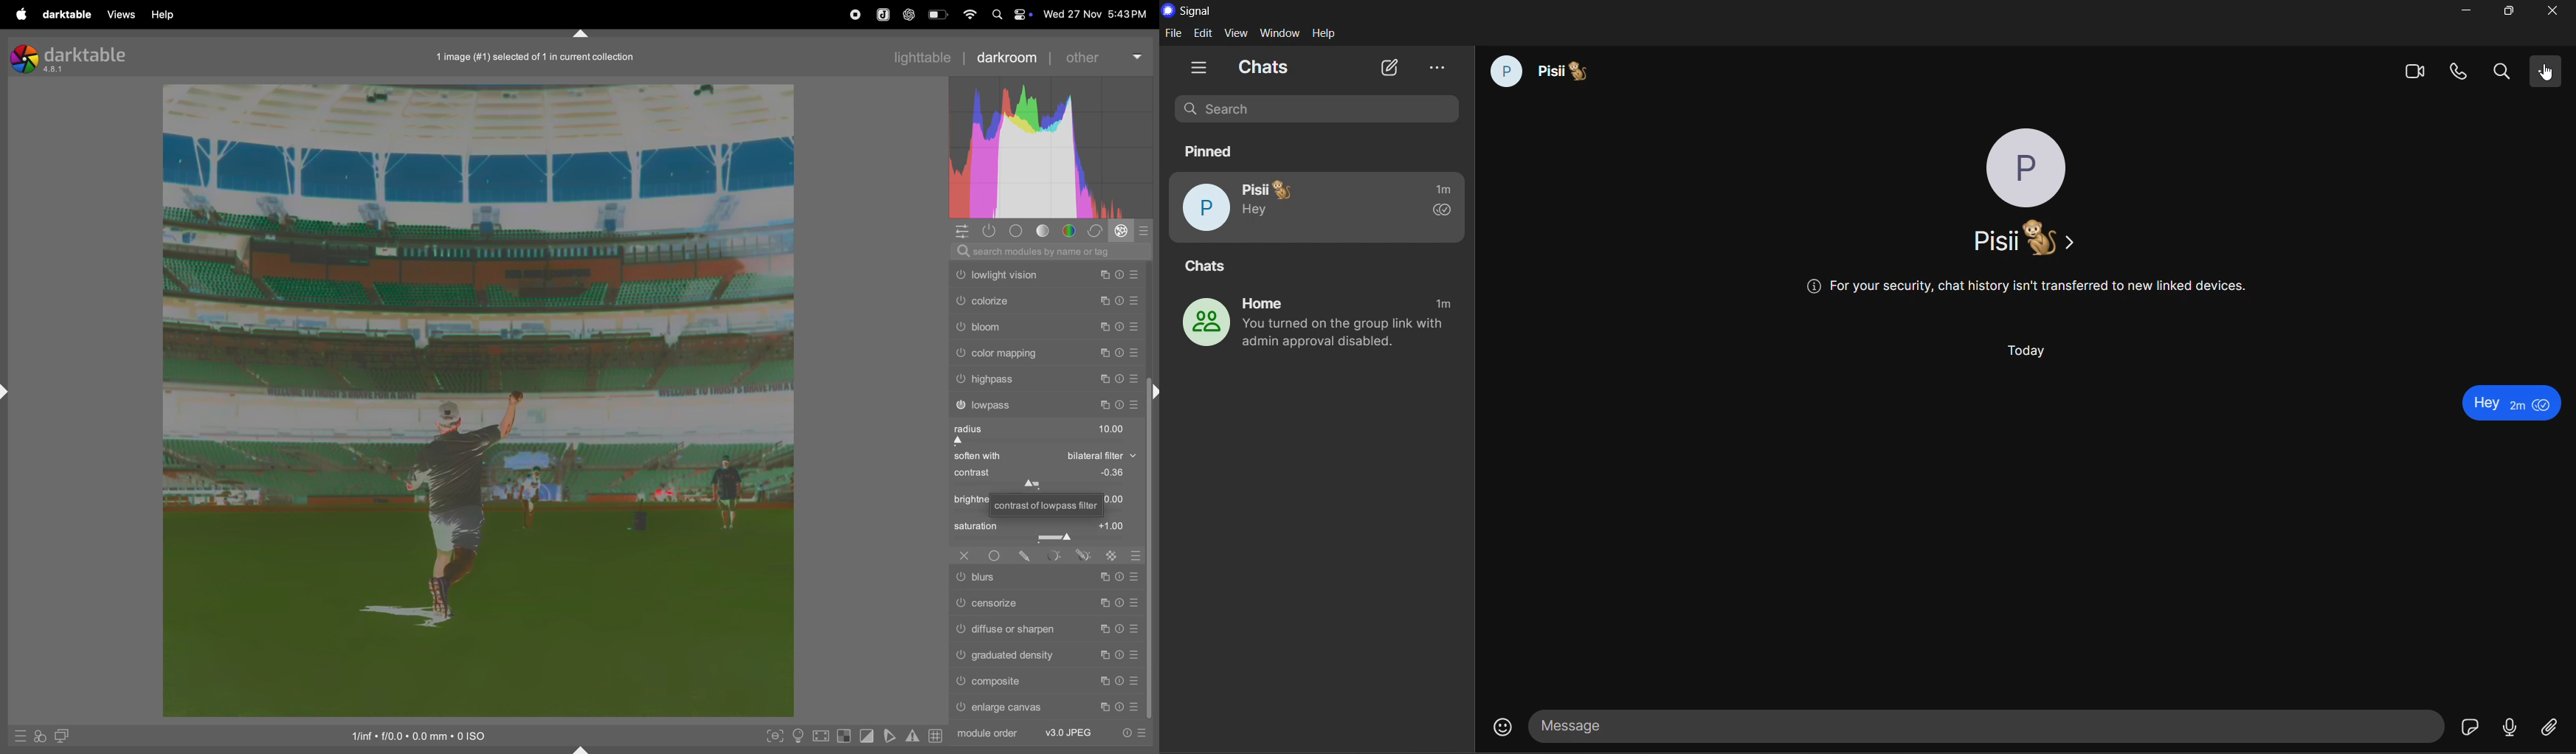  I want to click on module order, so click(1052, 732).